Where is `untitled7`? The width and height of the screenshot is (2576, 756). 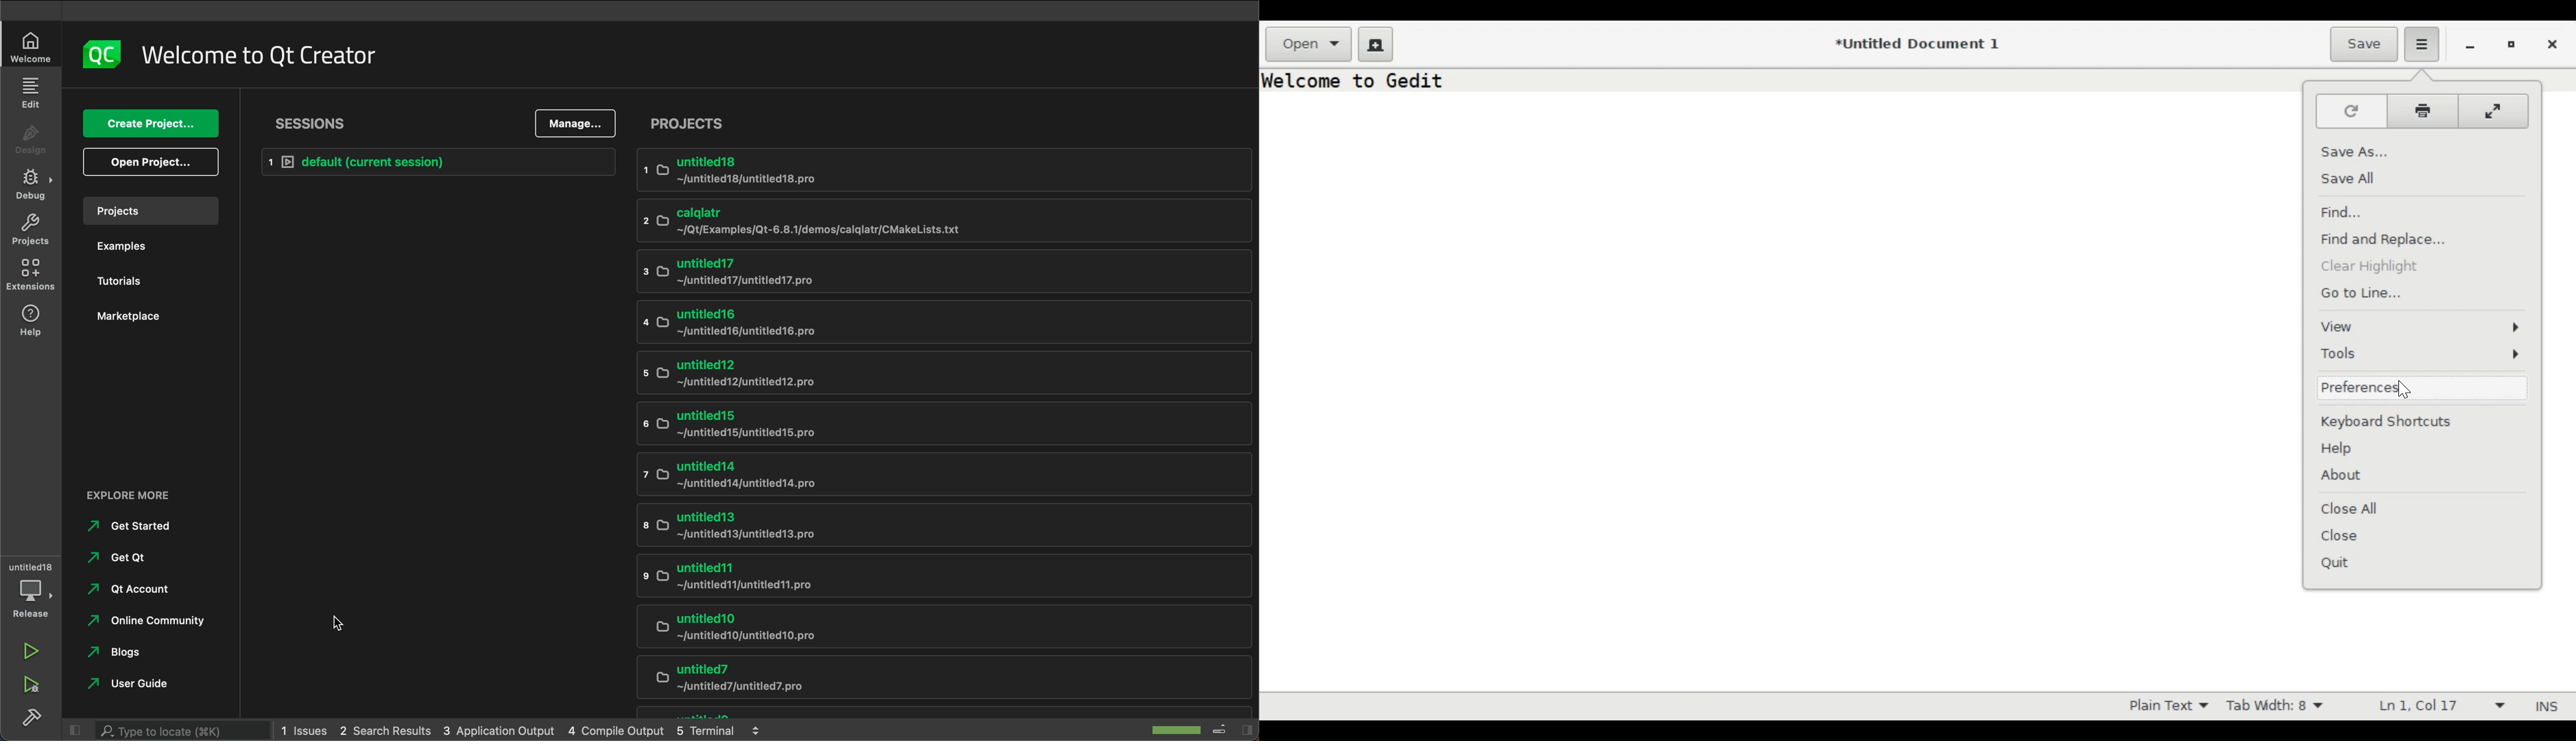
untitled7 is located at coordinates (928, 680).